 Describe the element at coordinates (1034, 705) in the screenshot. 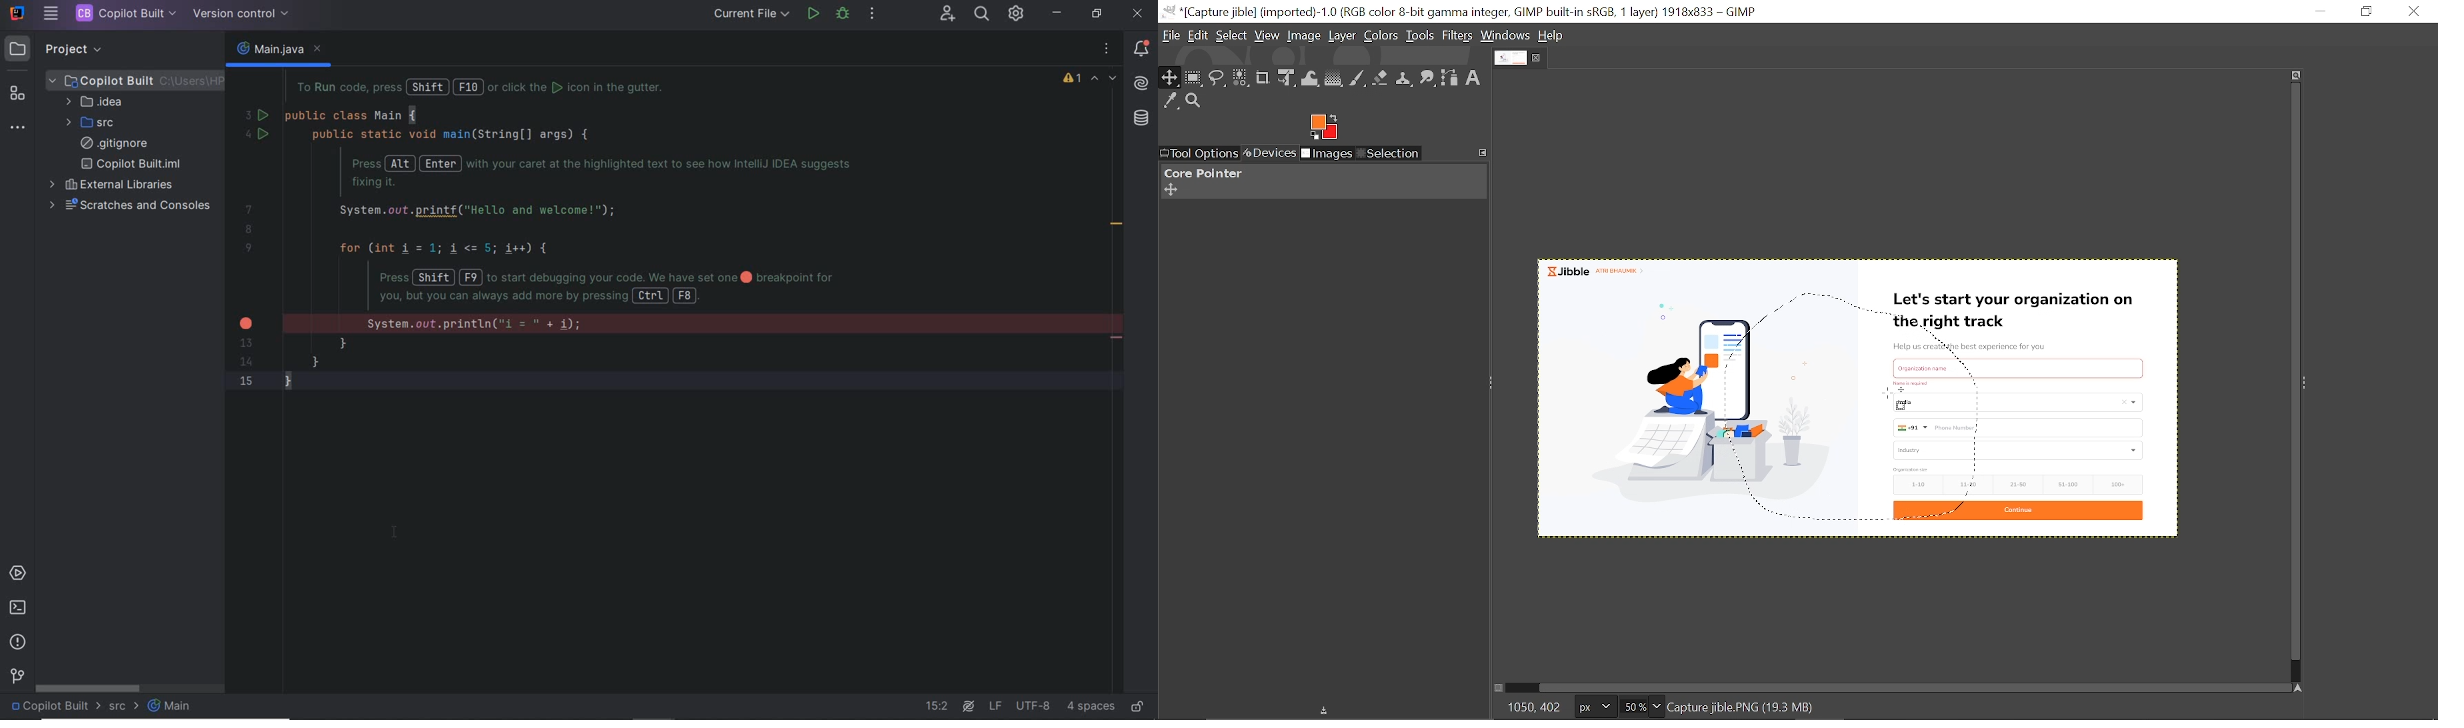

I see `file encoding` at that location.